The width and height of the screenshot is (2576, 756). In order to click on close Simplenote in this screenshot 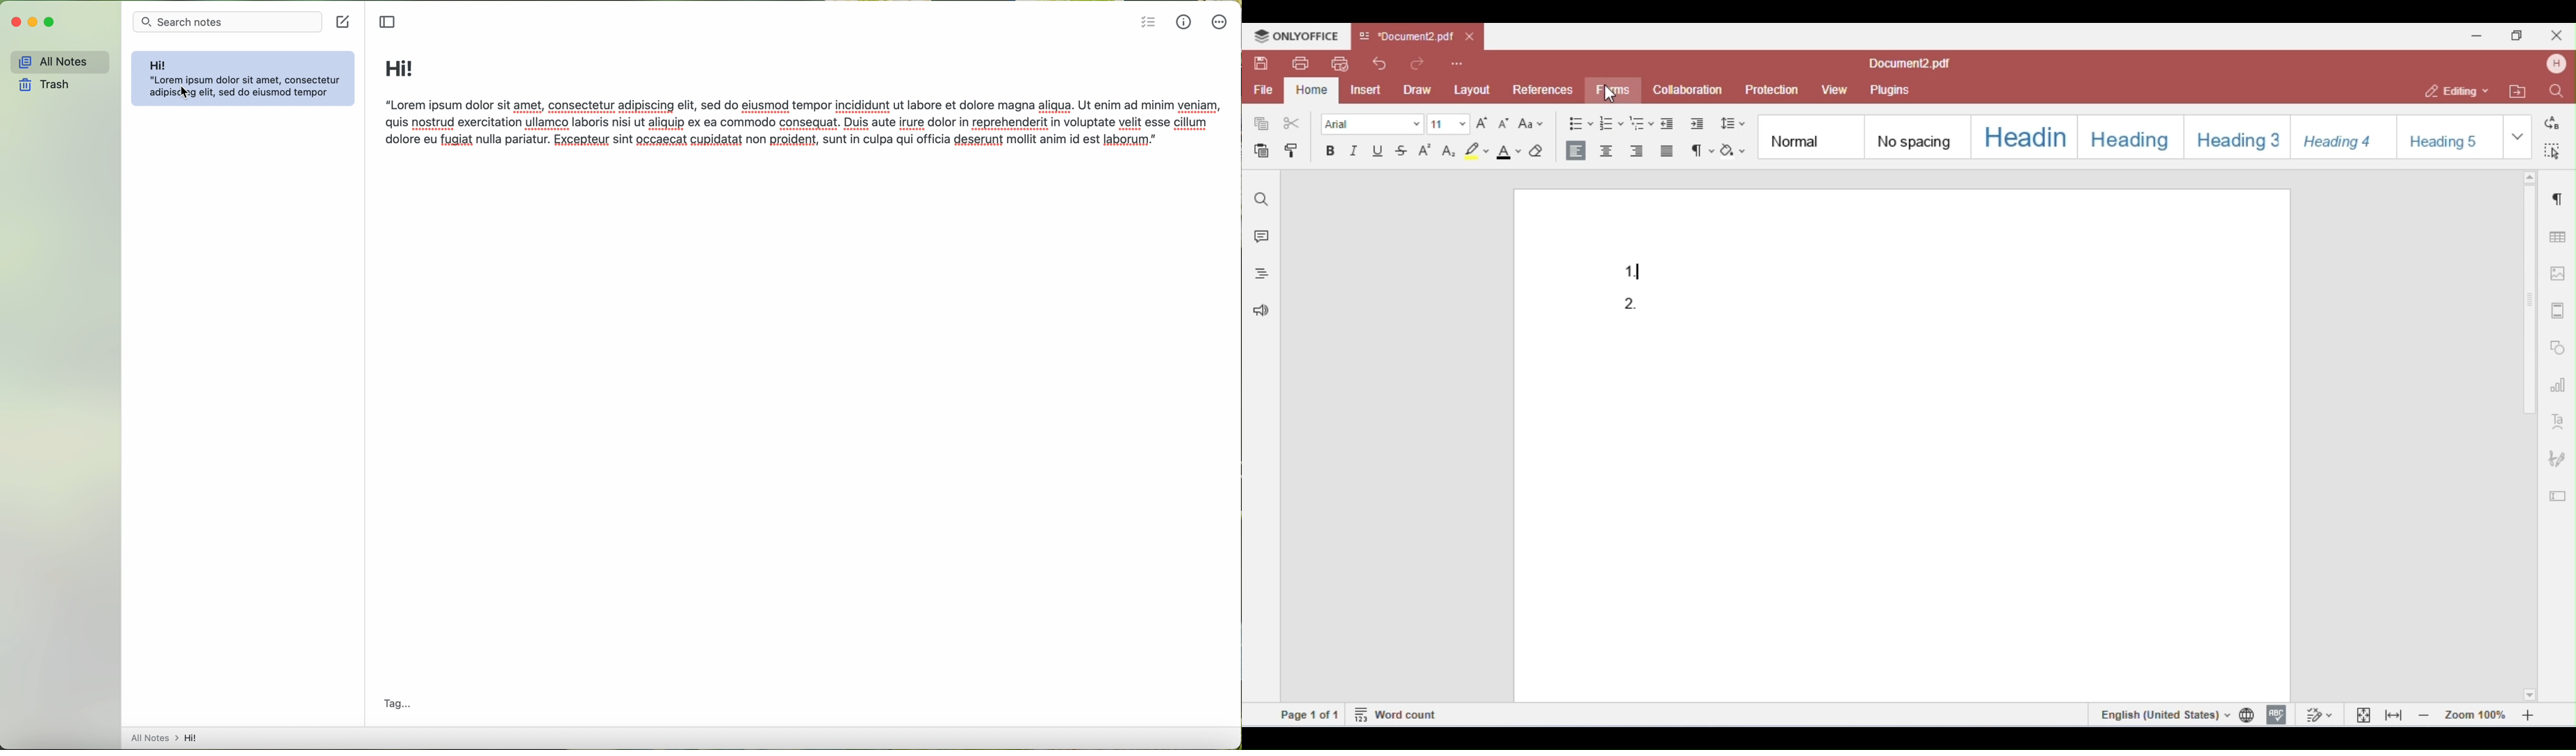, I will do `click(15, 22)`.